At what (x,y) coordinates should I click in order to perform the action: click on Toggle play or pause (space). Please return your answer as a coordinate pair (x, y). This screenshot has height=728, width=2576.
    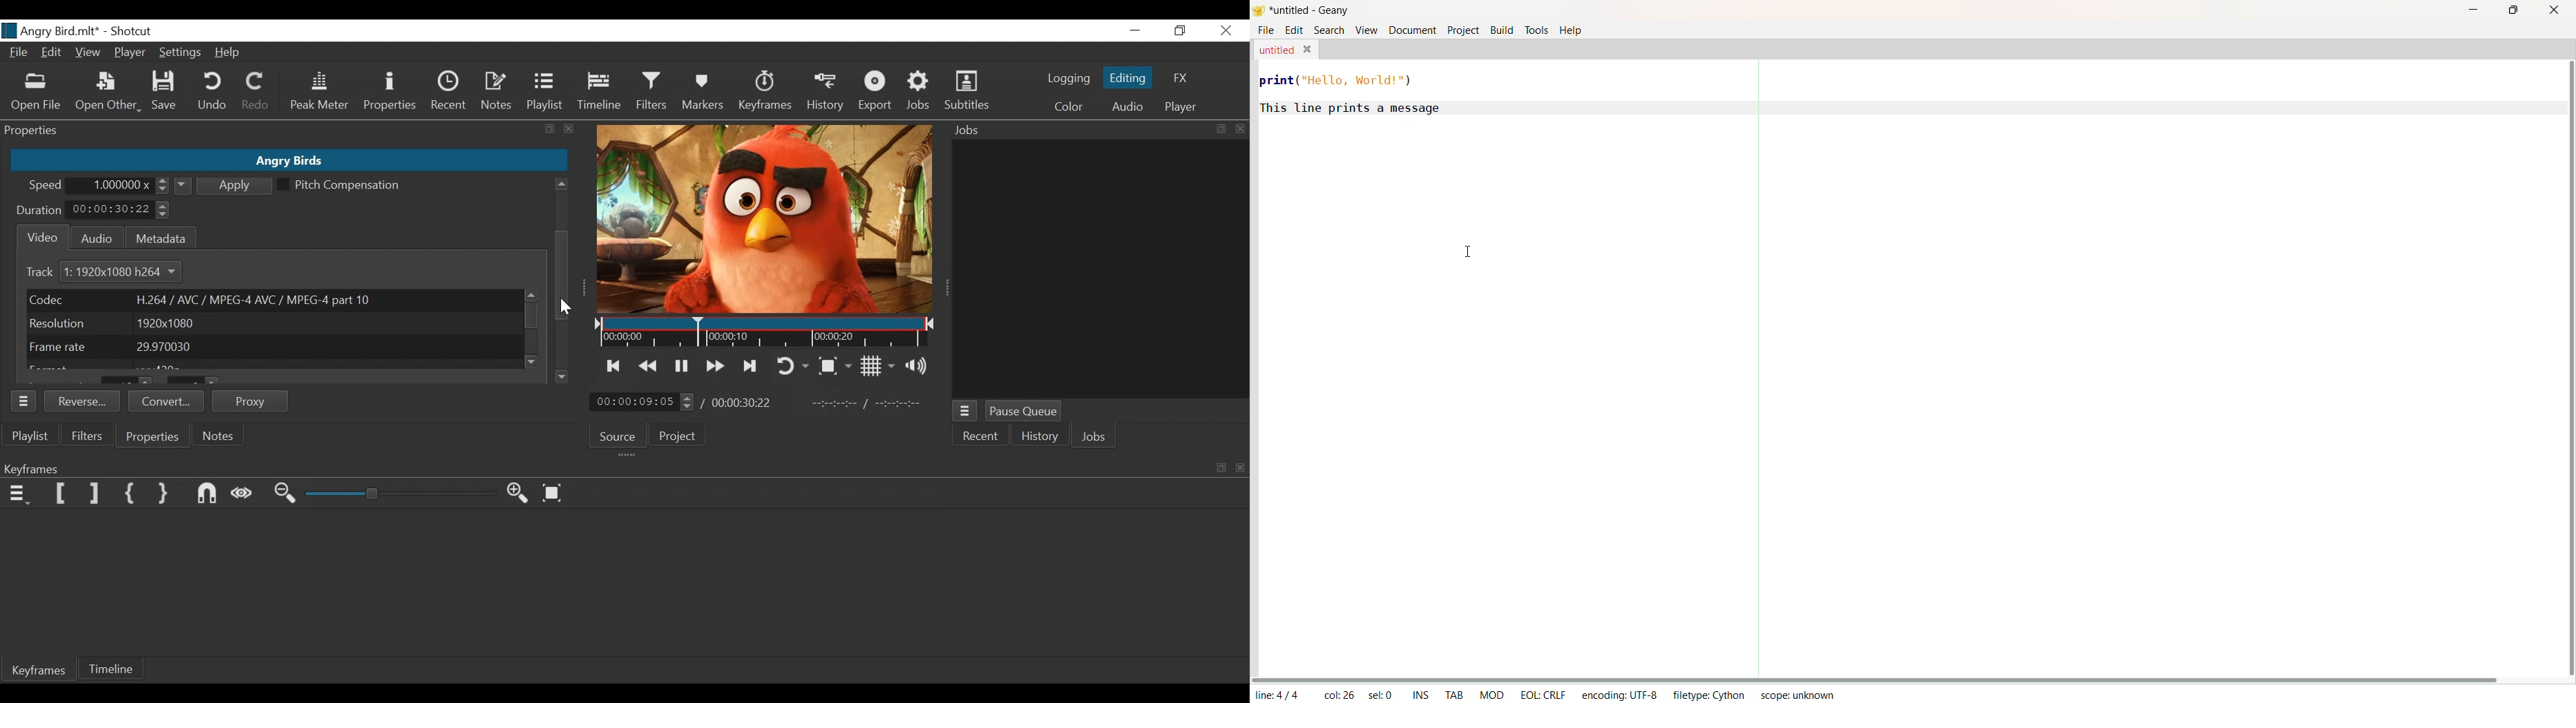
    Looking at the image, I should click on (681, 365).